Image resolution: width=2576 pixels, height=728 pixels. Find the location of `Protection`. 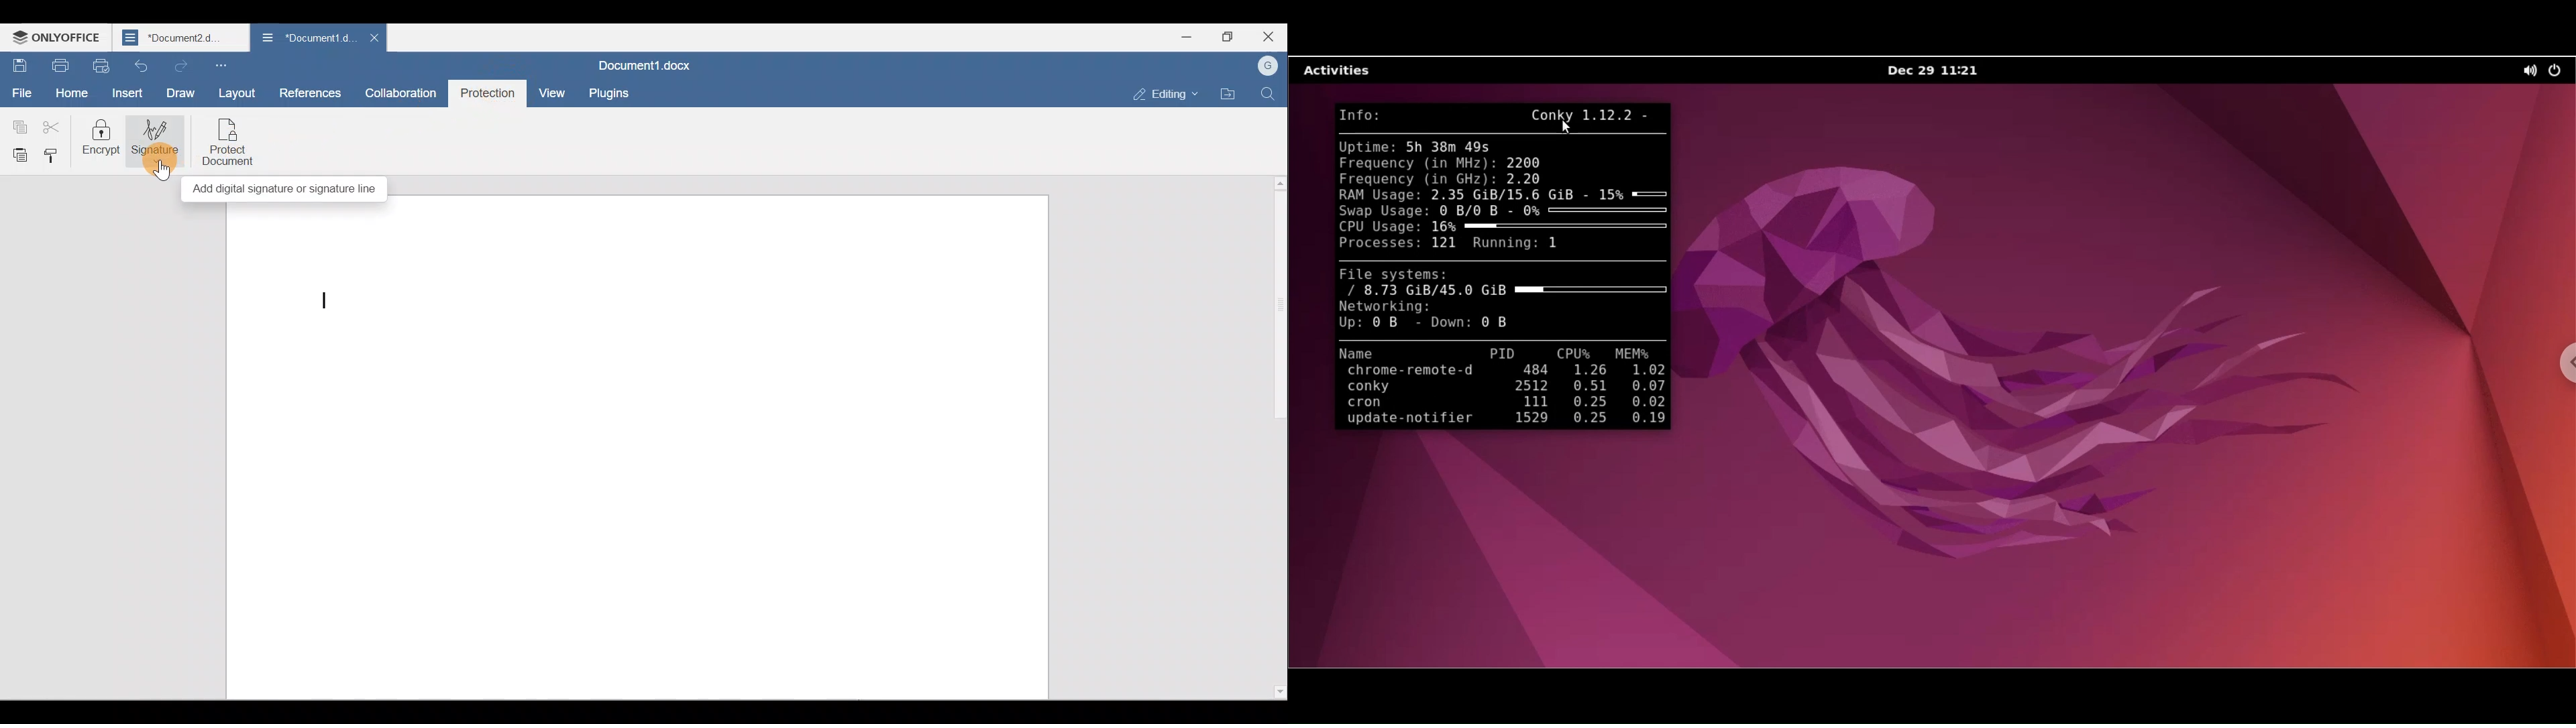

Protection is located at coordinates (487, 94).